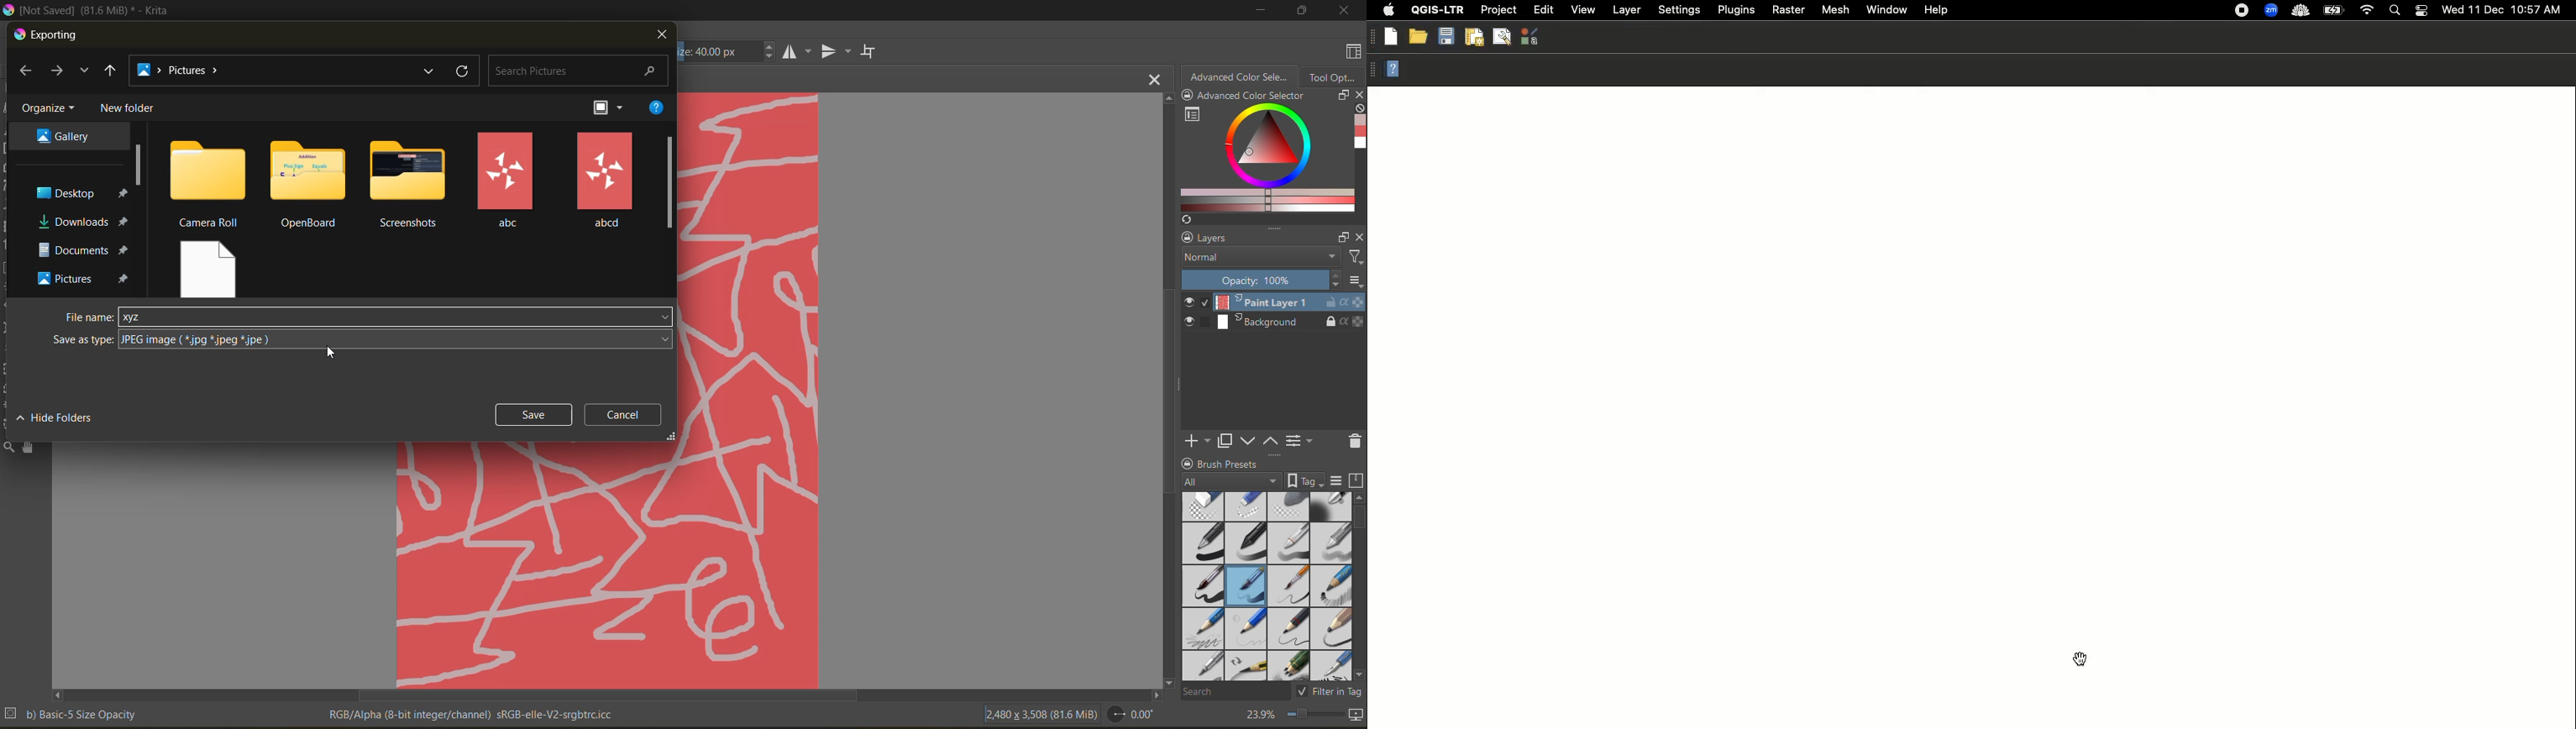  What do you see at coordinates (2503, 9) in the screenshot?
I see `Date time` at bounding box center [2503, 9].